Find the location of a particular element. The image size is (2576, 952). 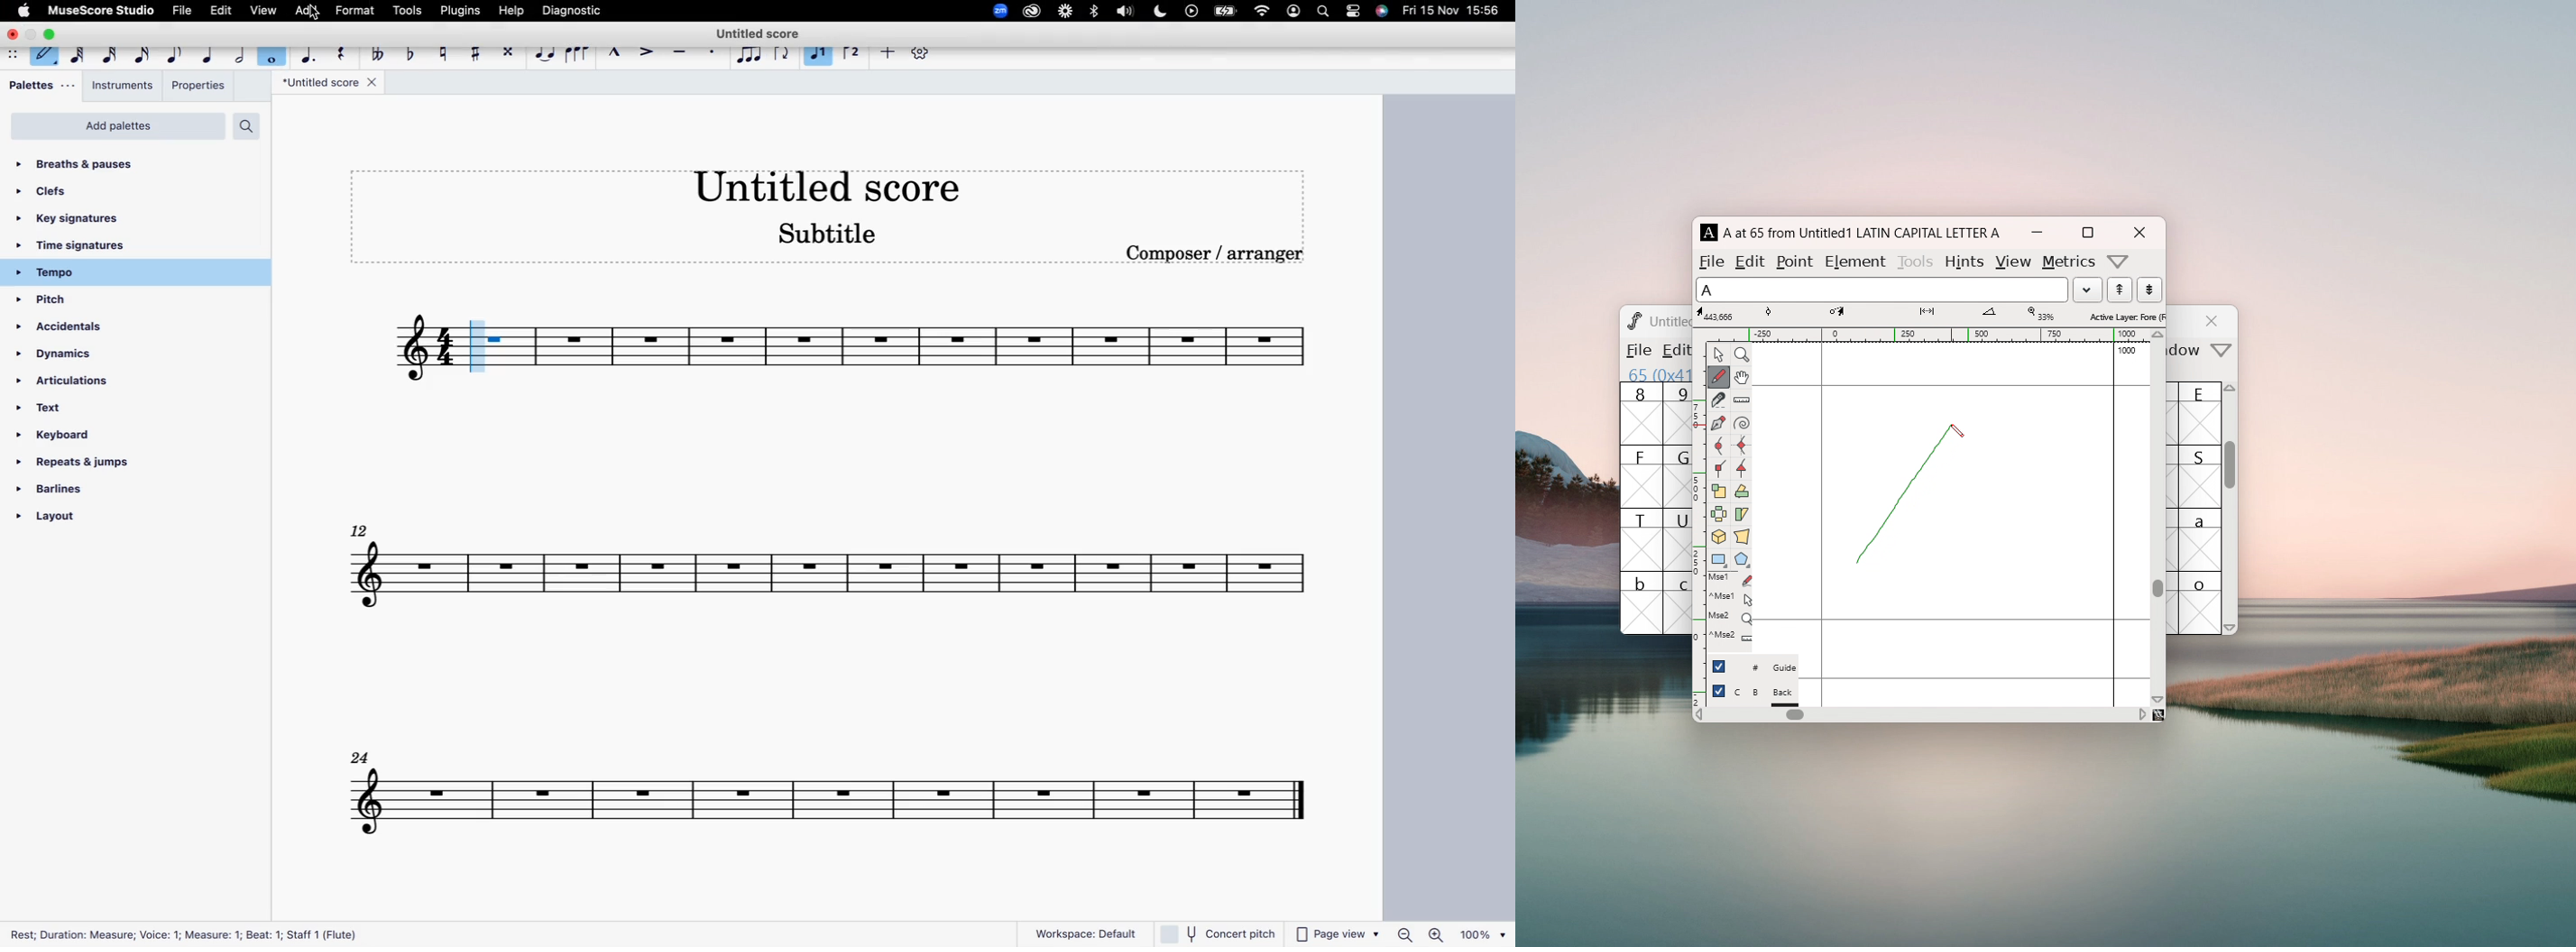

cursor coordinates is located at coordinates (1718, 314).